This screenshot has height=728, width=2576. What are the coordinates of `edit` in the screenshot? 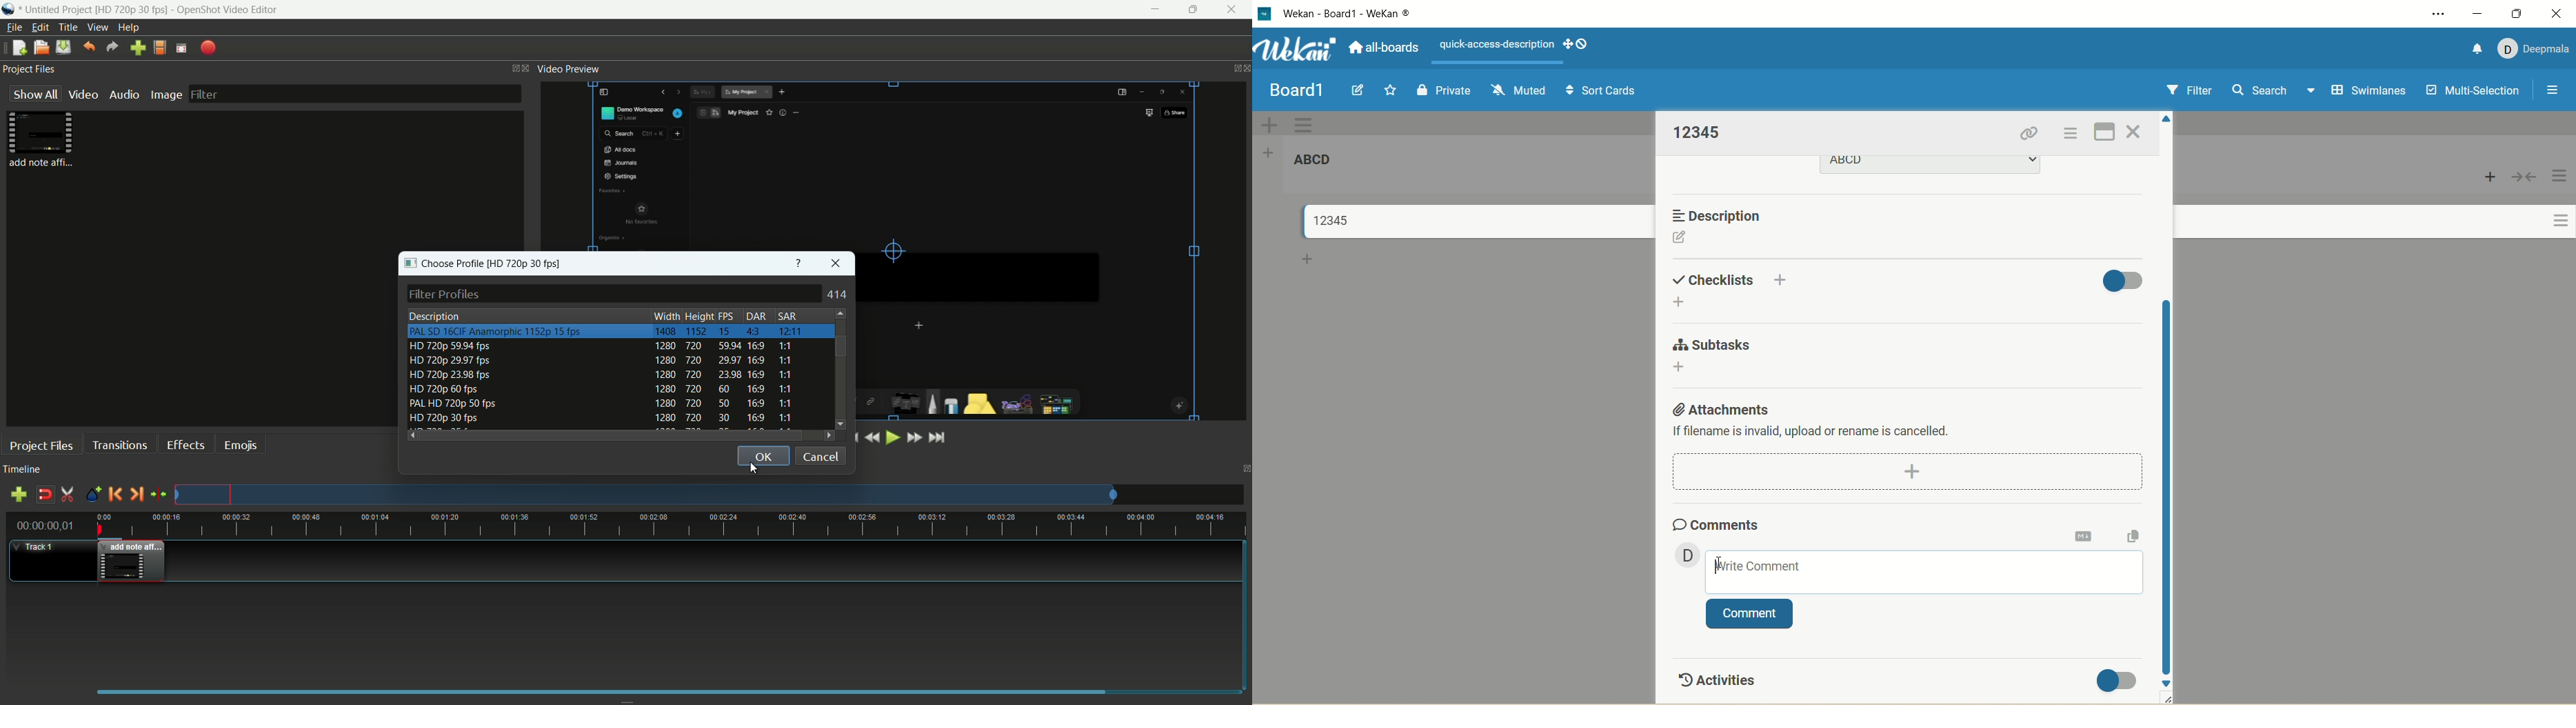 It's located at (1679, 239).